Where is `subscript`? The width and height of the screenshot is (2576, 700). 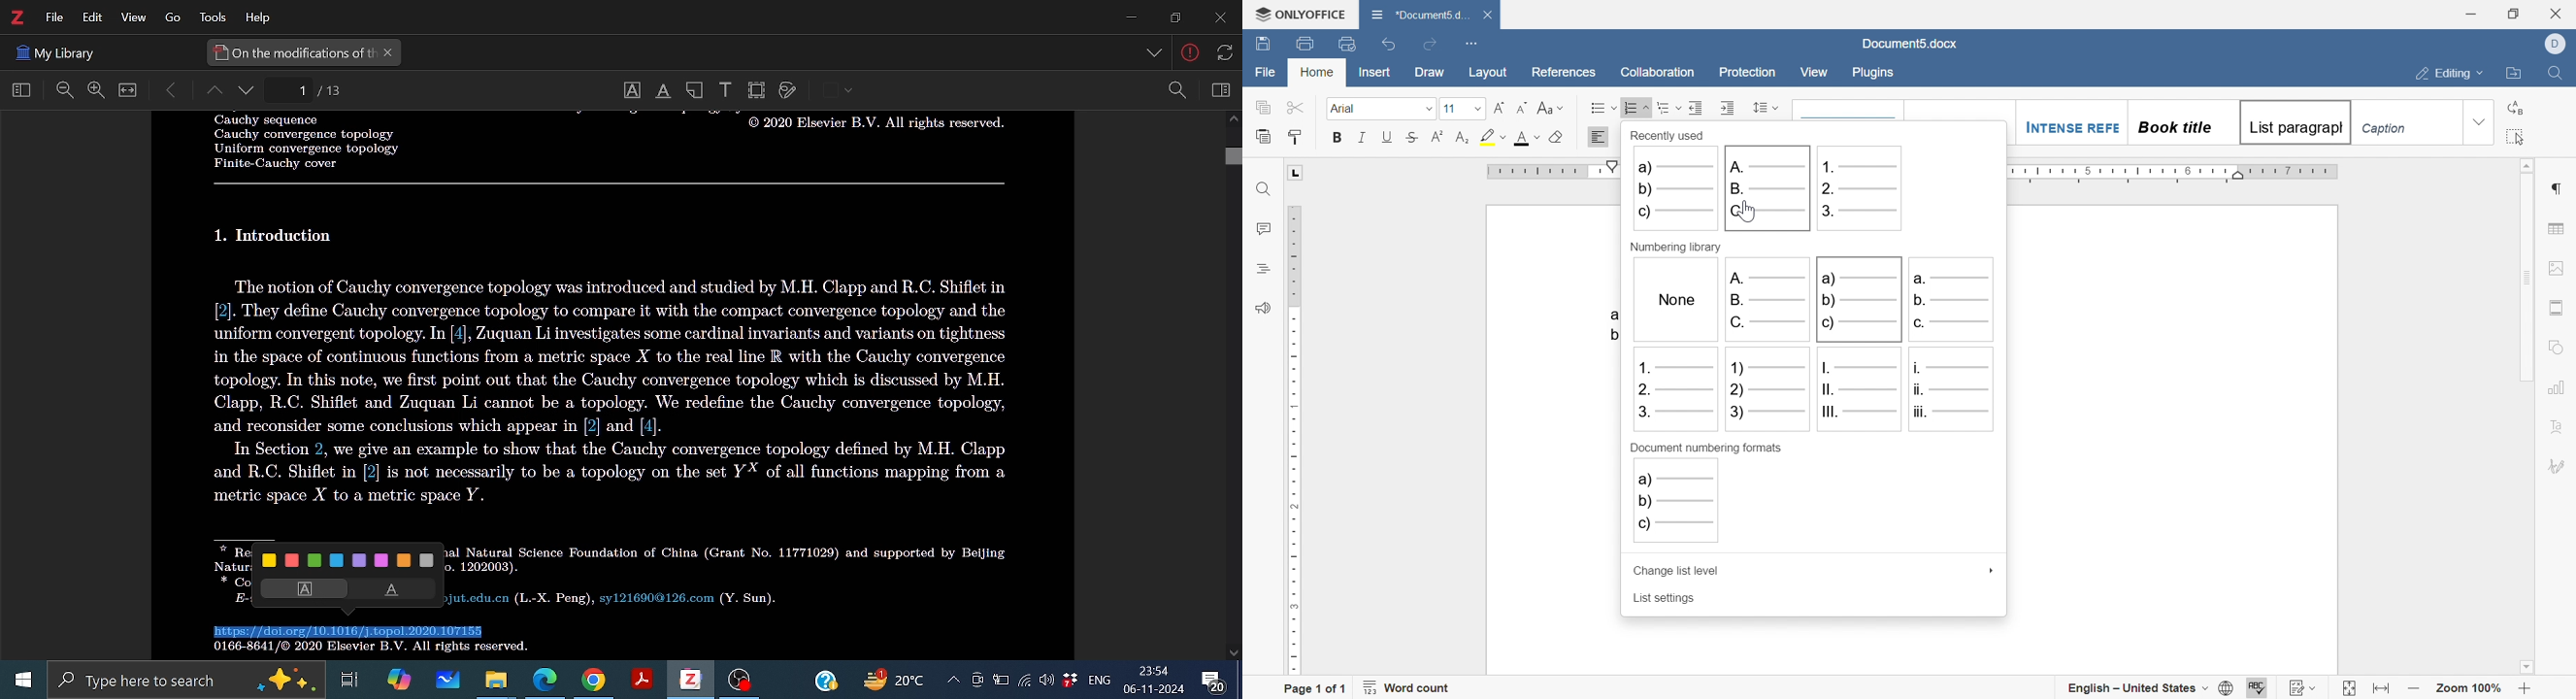 subscript is located at coordinates (1461, 135).